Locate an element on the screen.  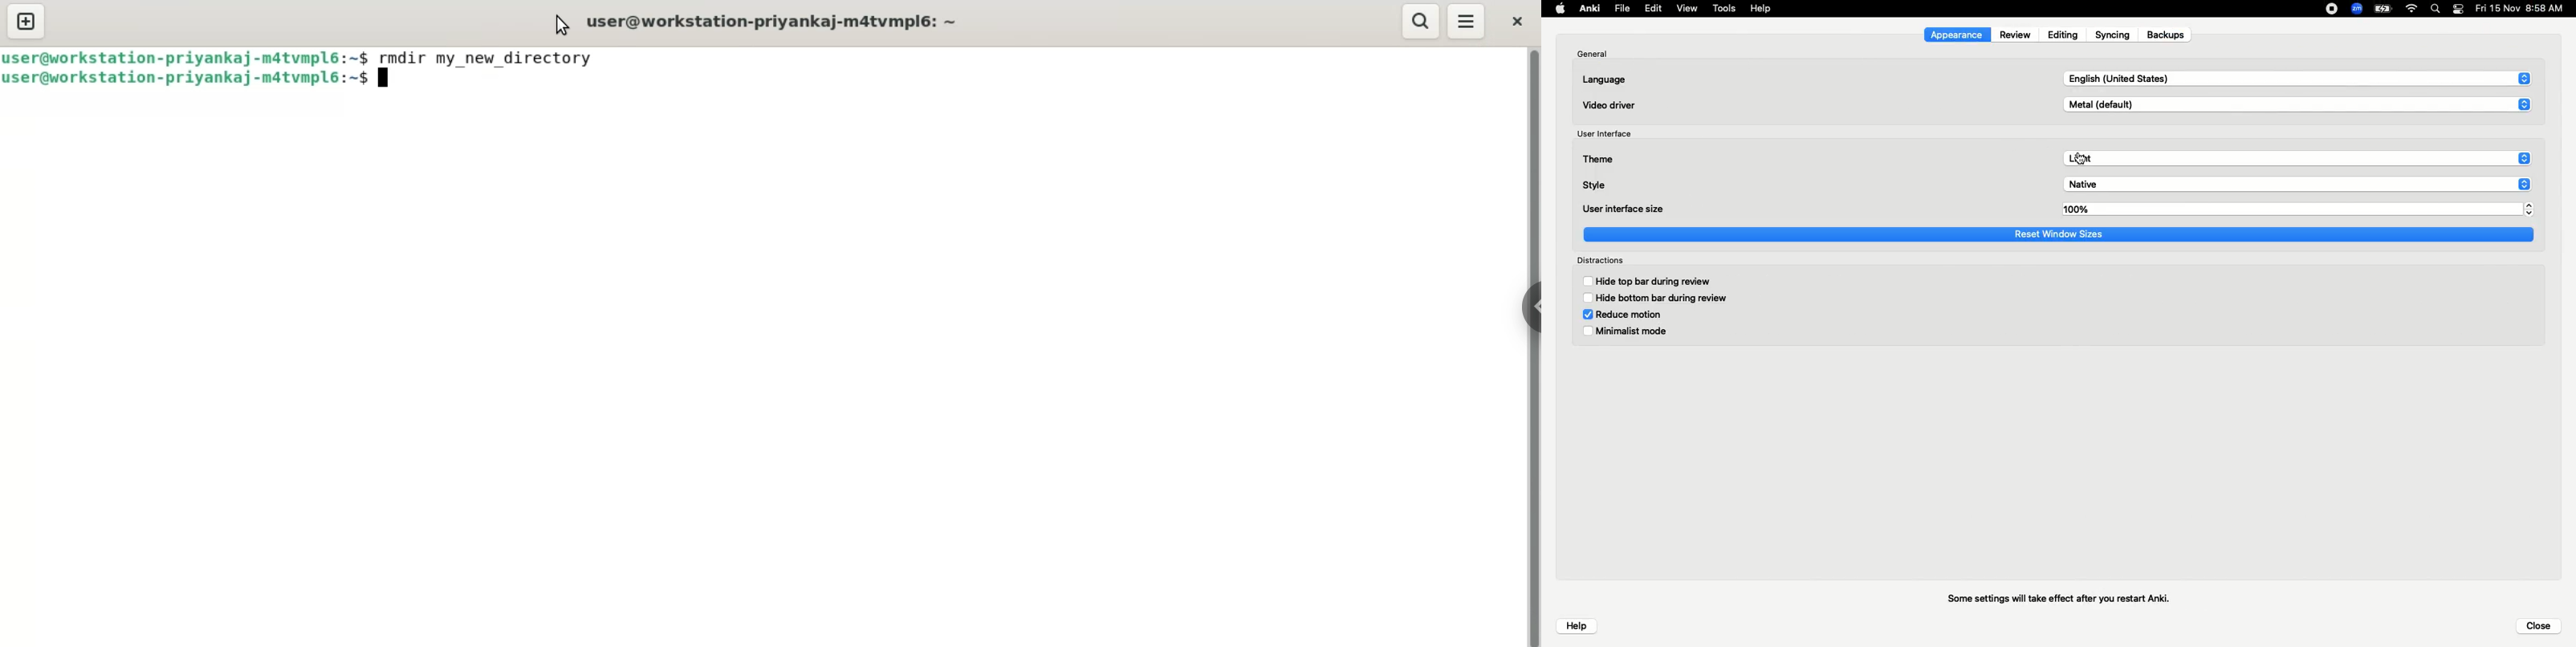
Minimalist mode is located at coordinates (1628, 330).